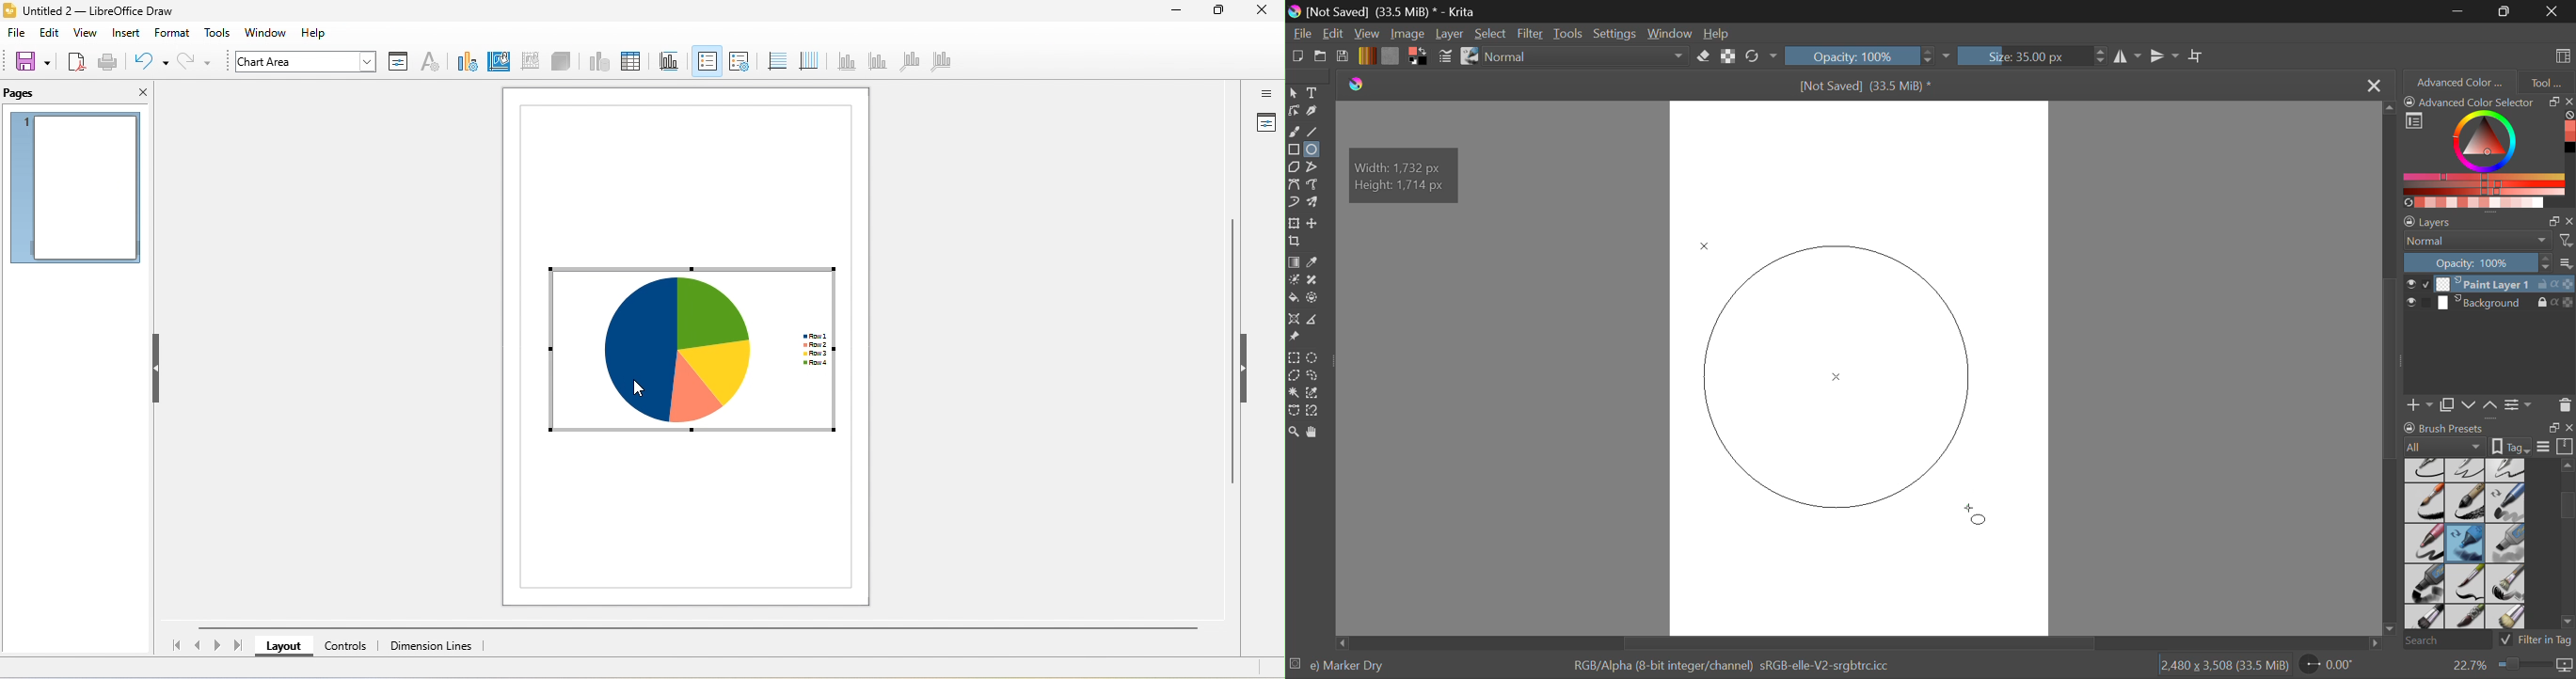 The image size is (2576, 700). I want to click on Stroke Type, so click(1469, 57).